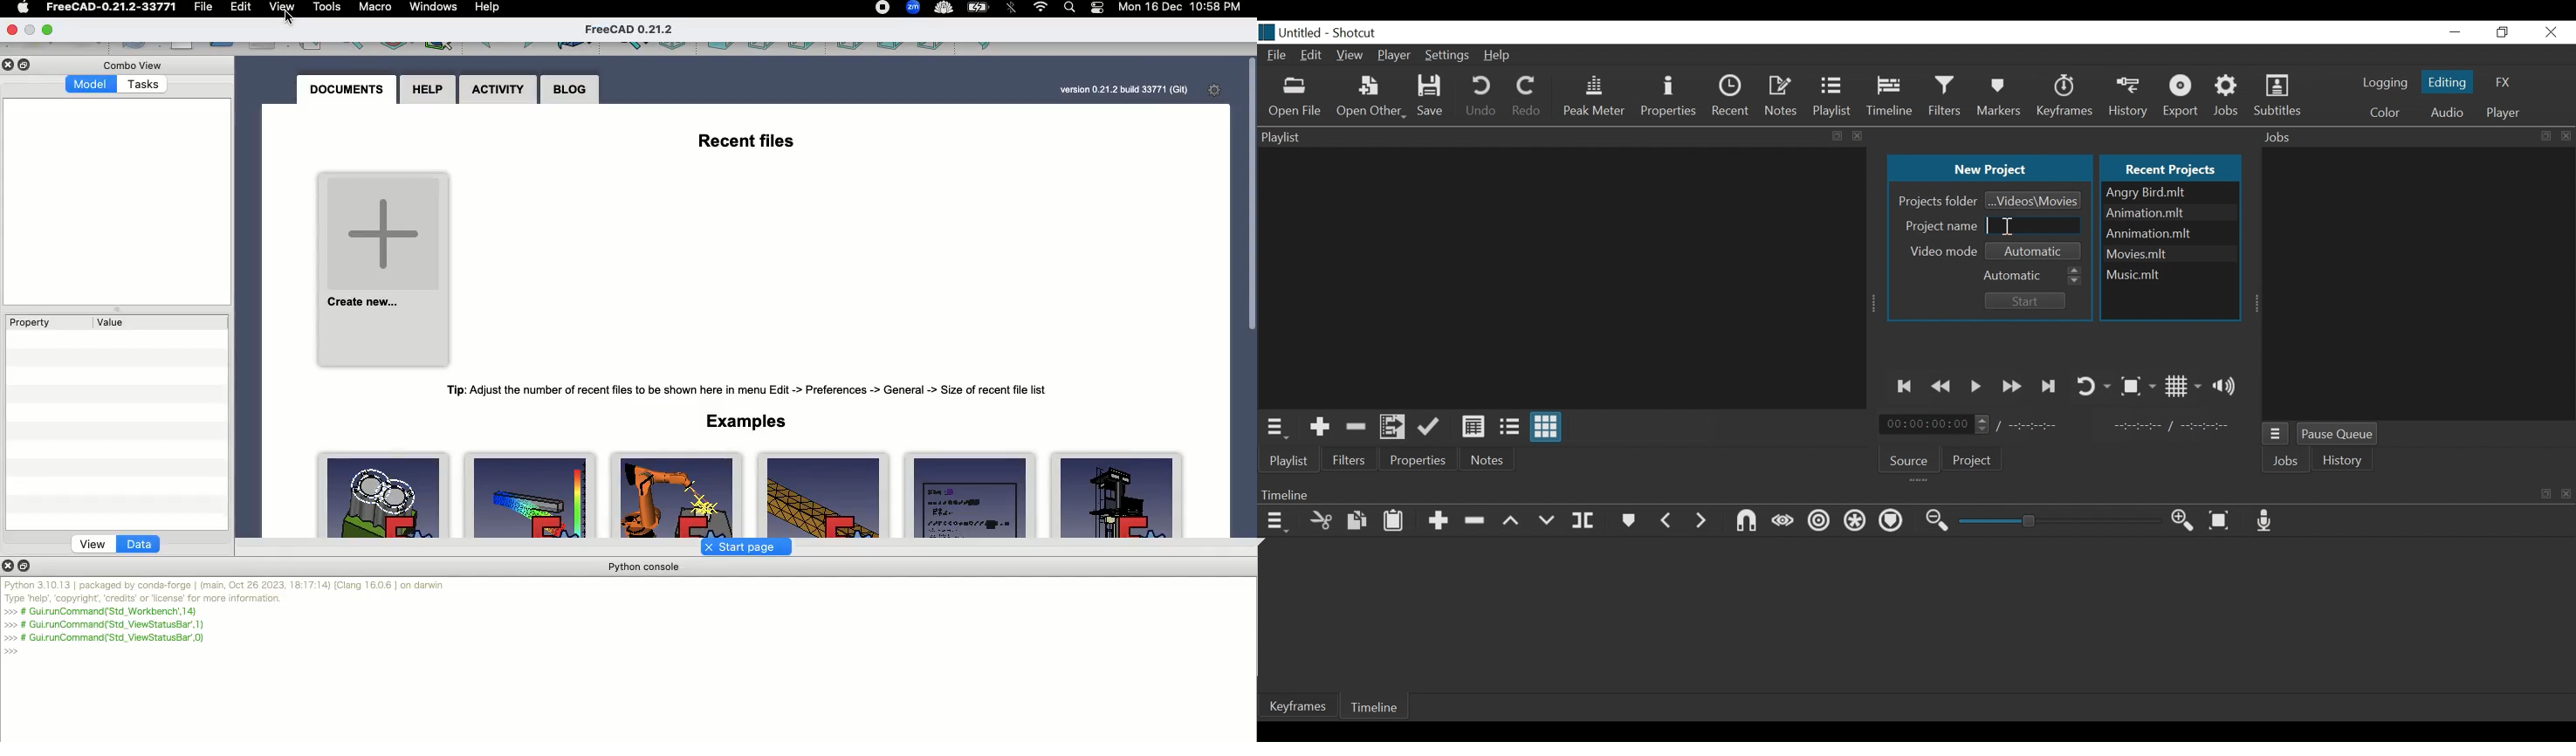  What do you see at coordinates (1668, 96) in the screenshot?
I see `Properties` at bounding box center [1668, 96].